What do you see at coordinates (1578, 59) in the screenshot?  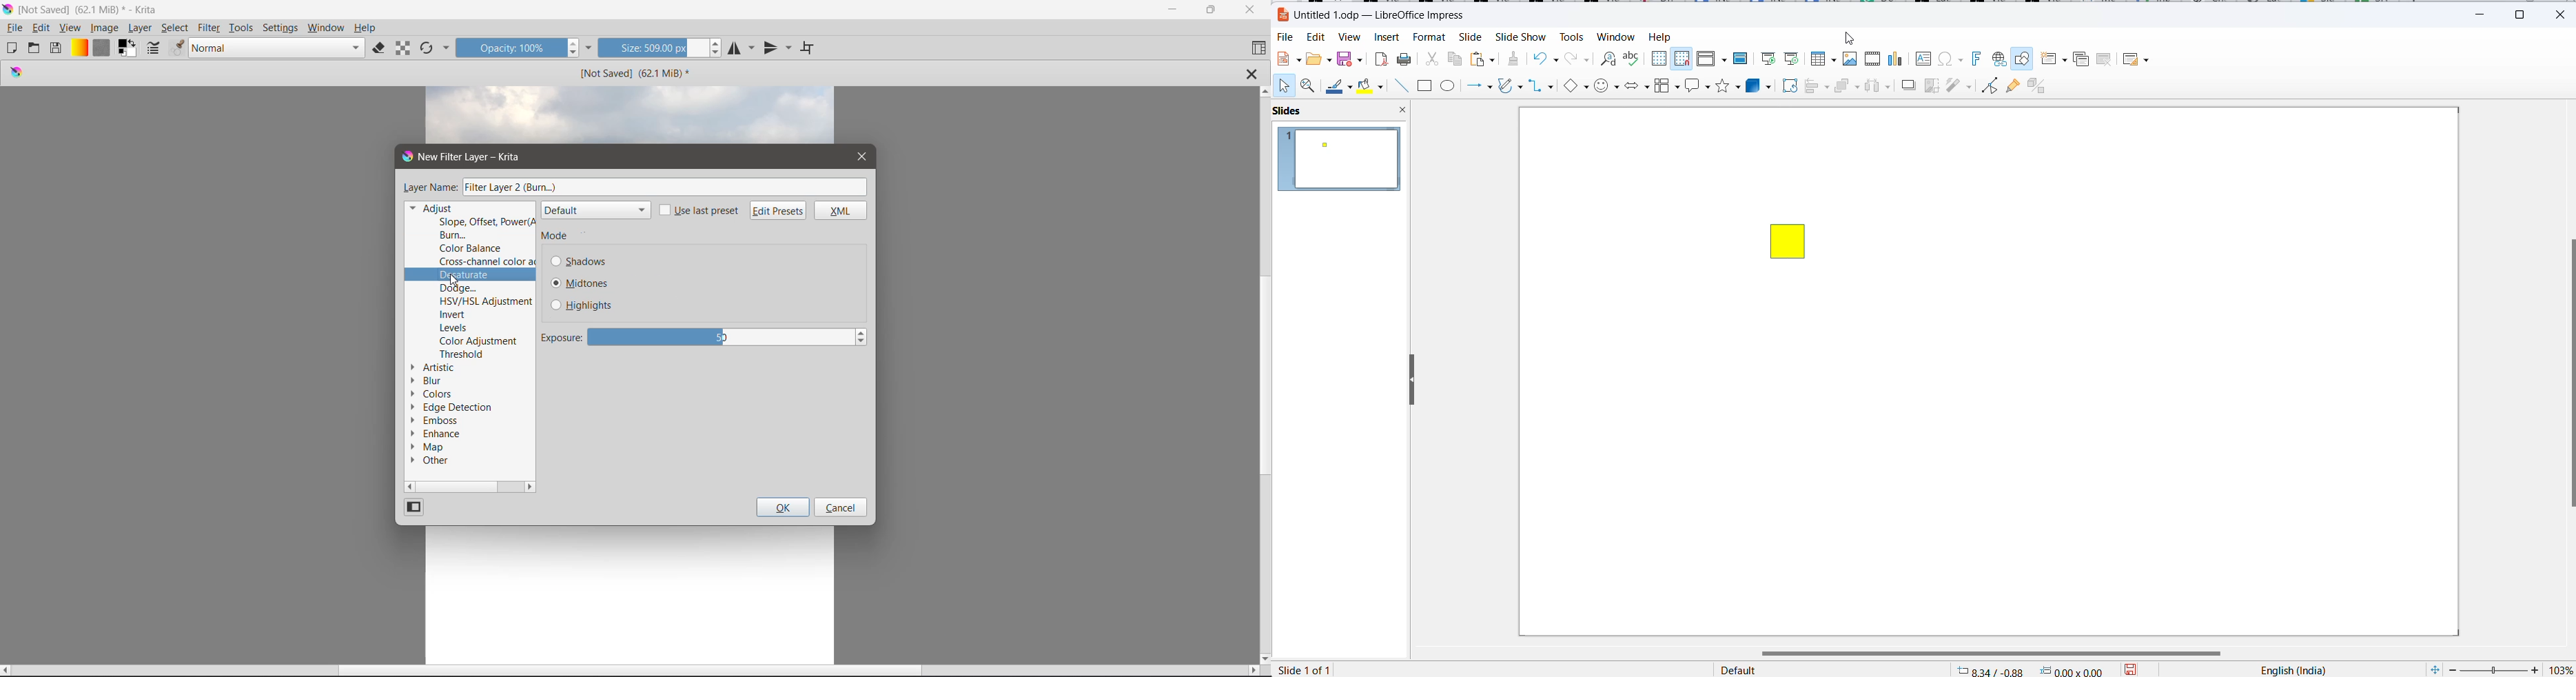 I see `redo` at bounding box center [1578, 59].